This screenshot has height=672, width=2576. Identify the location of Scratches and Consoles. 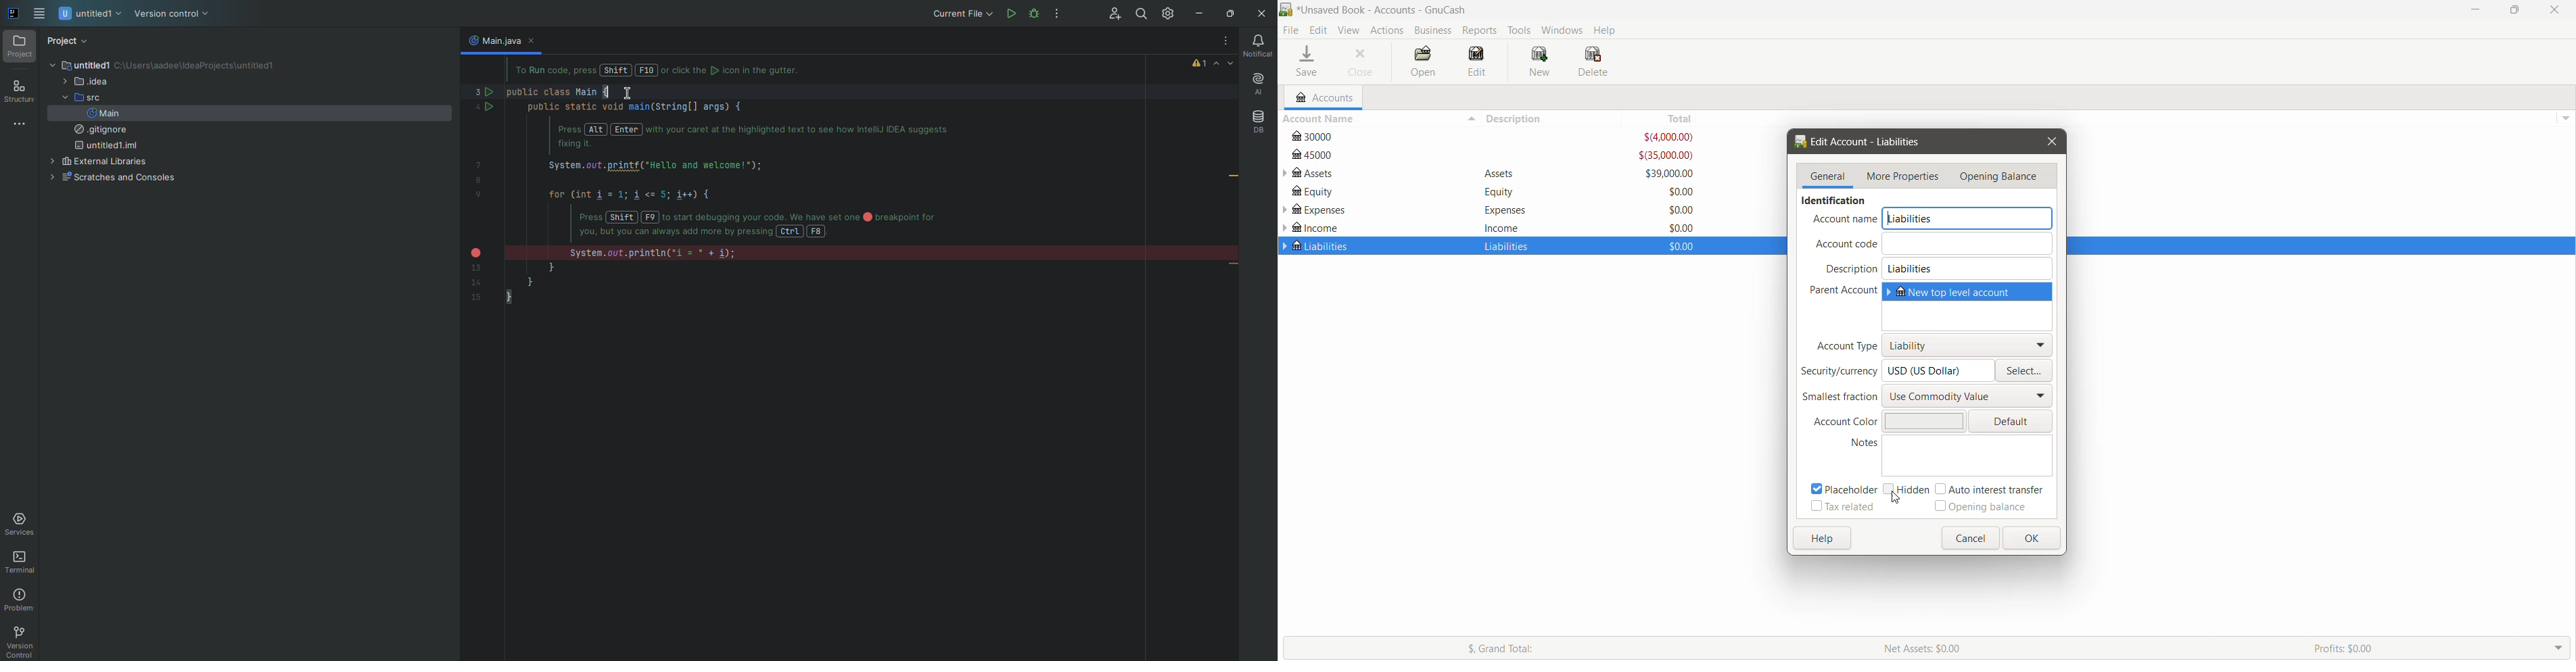
(110, 178).